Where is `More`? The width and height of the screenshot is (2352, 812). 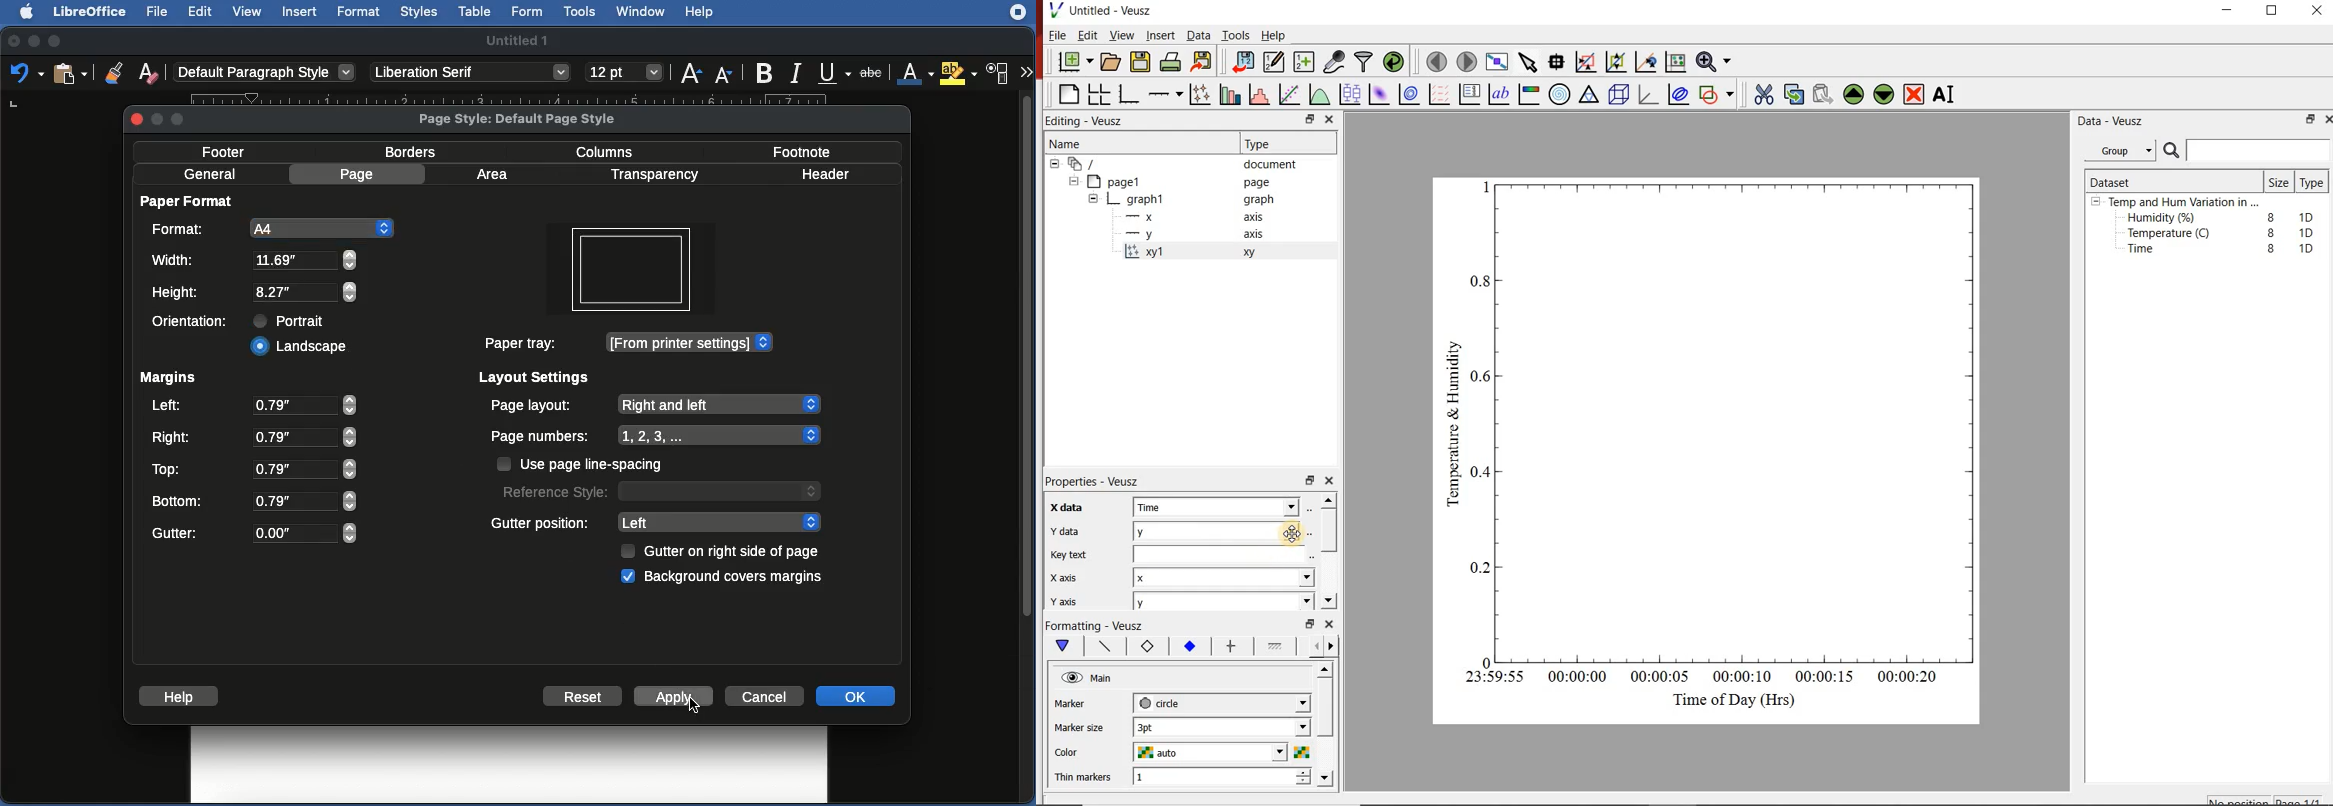 More is located at coordinates (1026, 70).